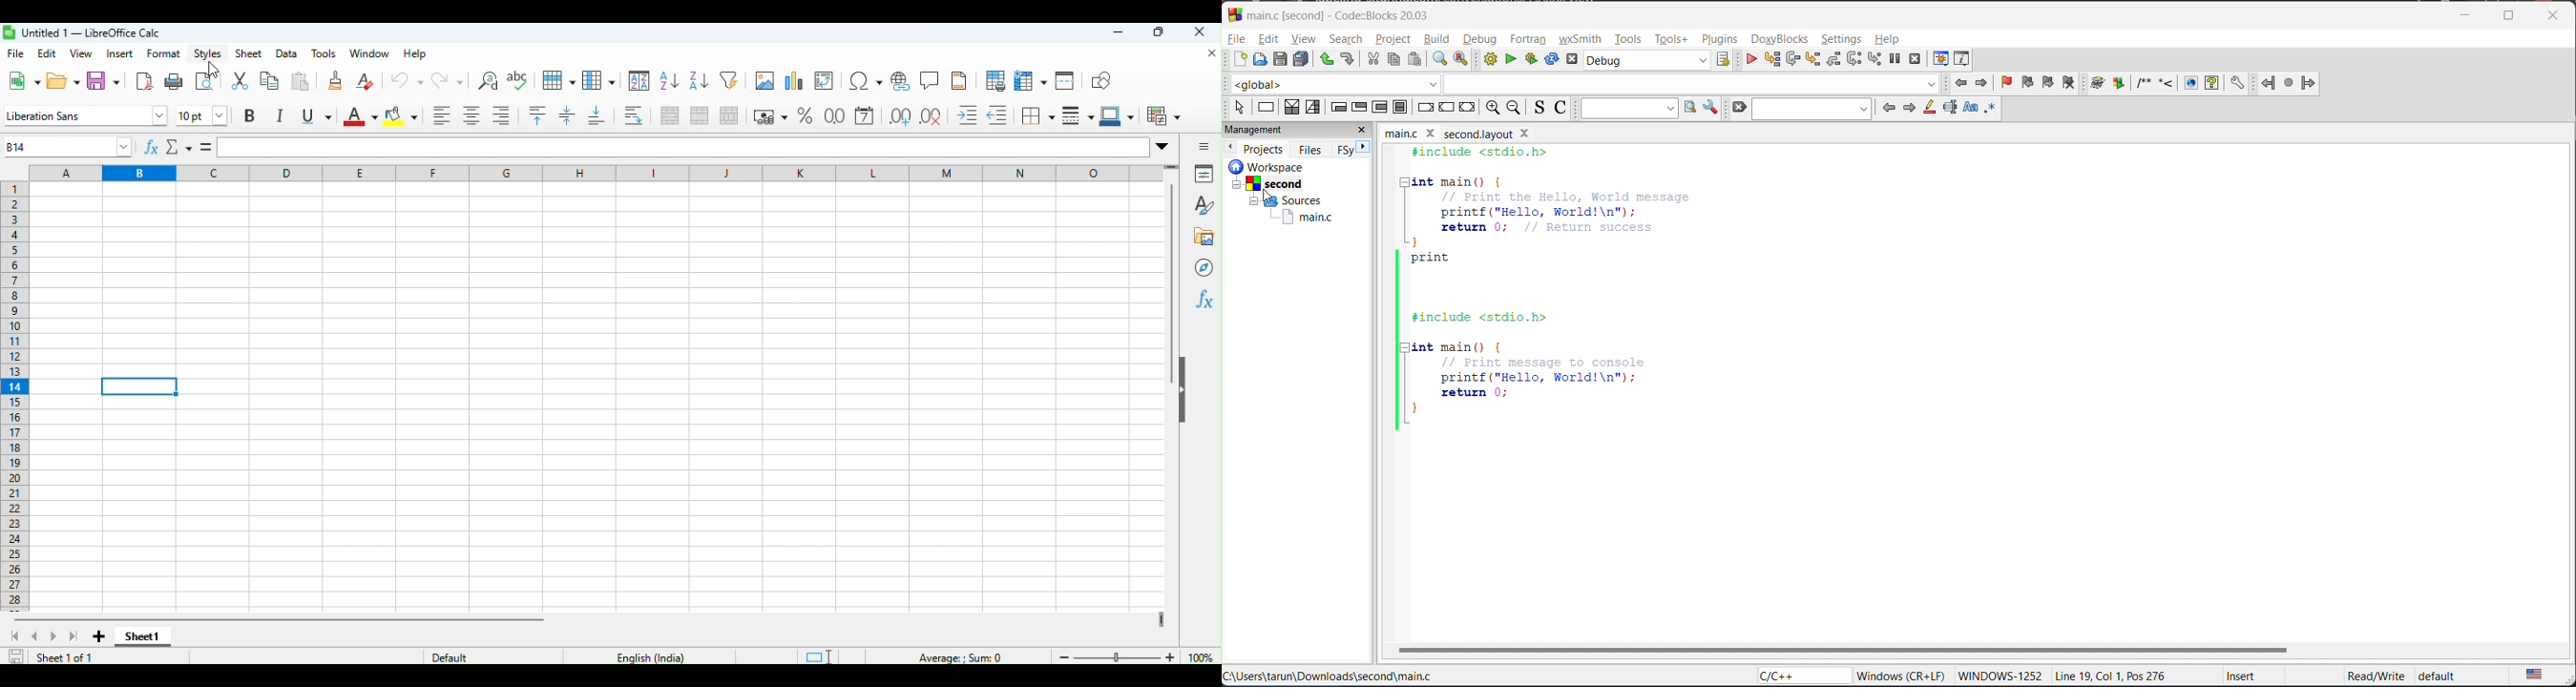 The image size is (2576, 700). What do you see at coordinates (1310, 150) in the screenshot?
I see `files` at bounding box center [1310, 150].